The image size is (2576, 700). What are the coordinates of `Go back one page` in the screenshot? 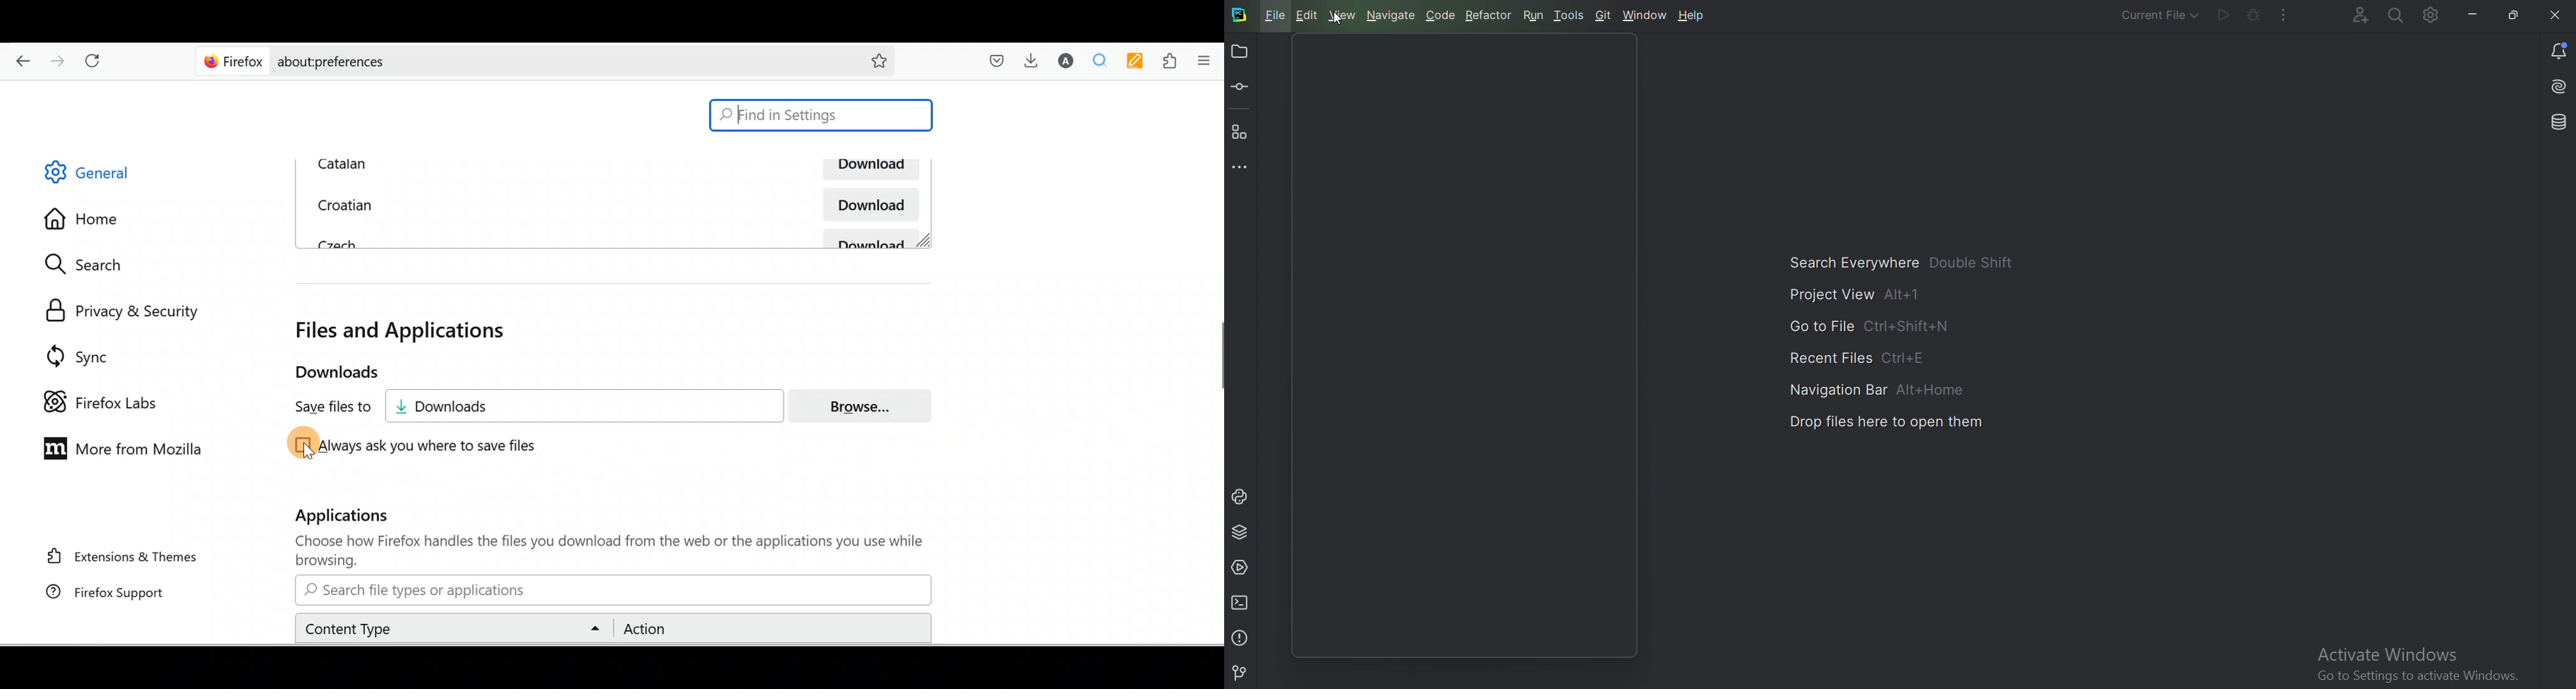 It's located at (19, 63).